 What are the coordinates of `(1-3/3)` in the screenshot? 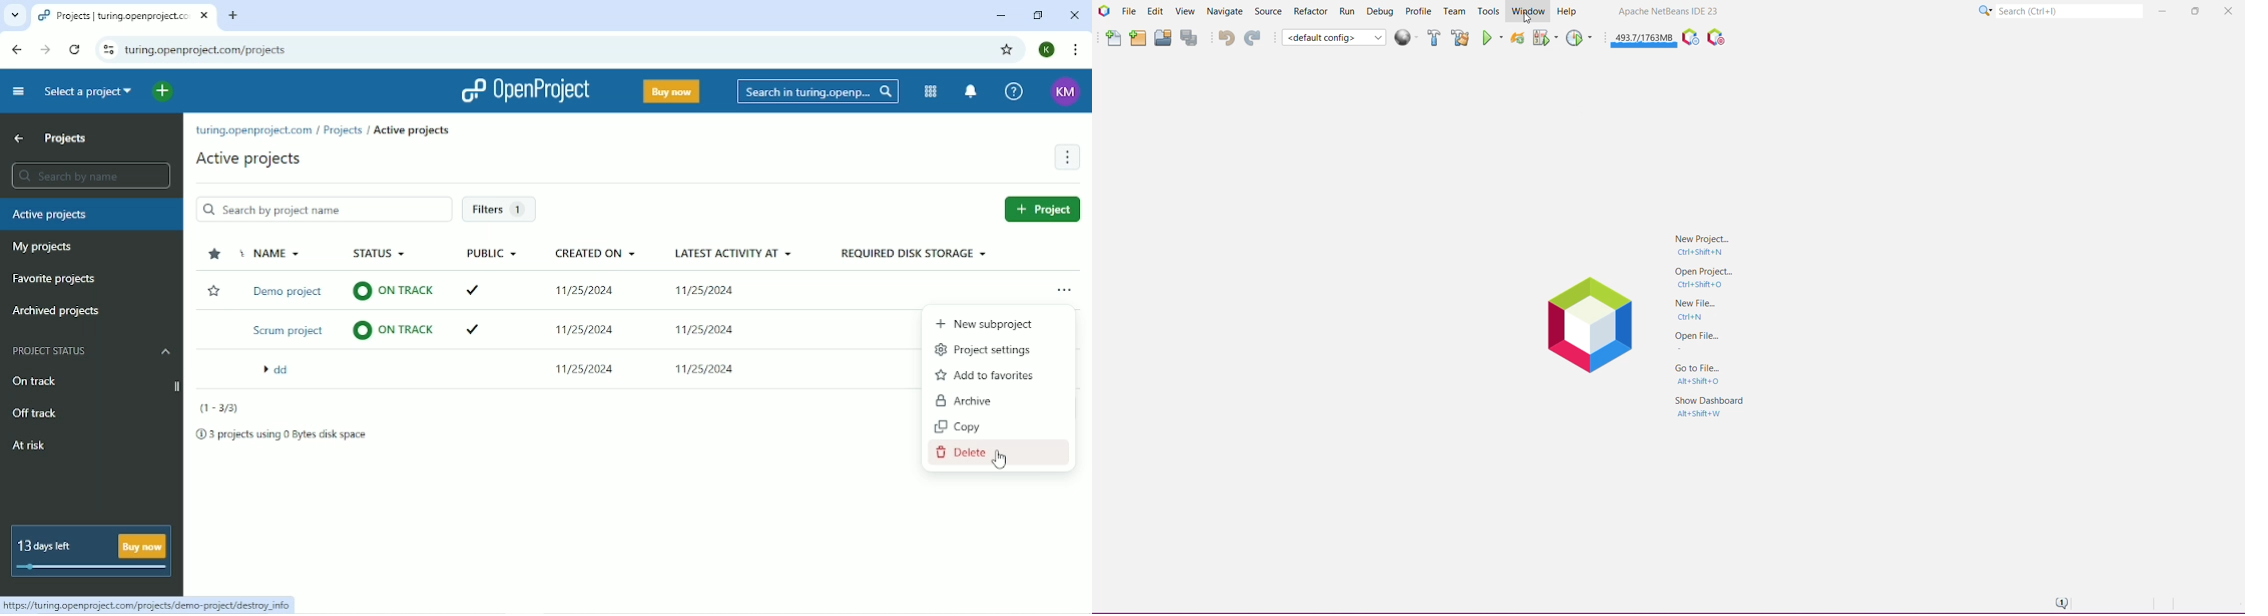 It's located at (221, 410).